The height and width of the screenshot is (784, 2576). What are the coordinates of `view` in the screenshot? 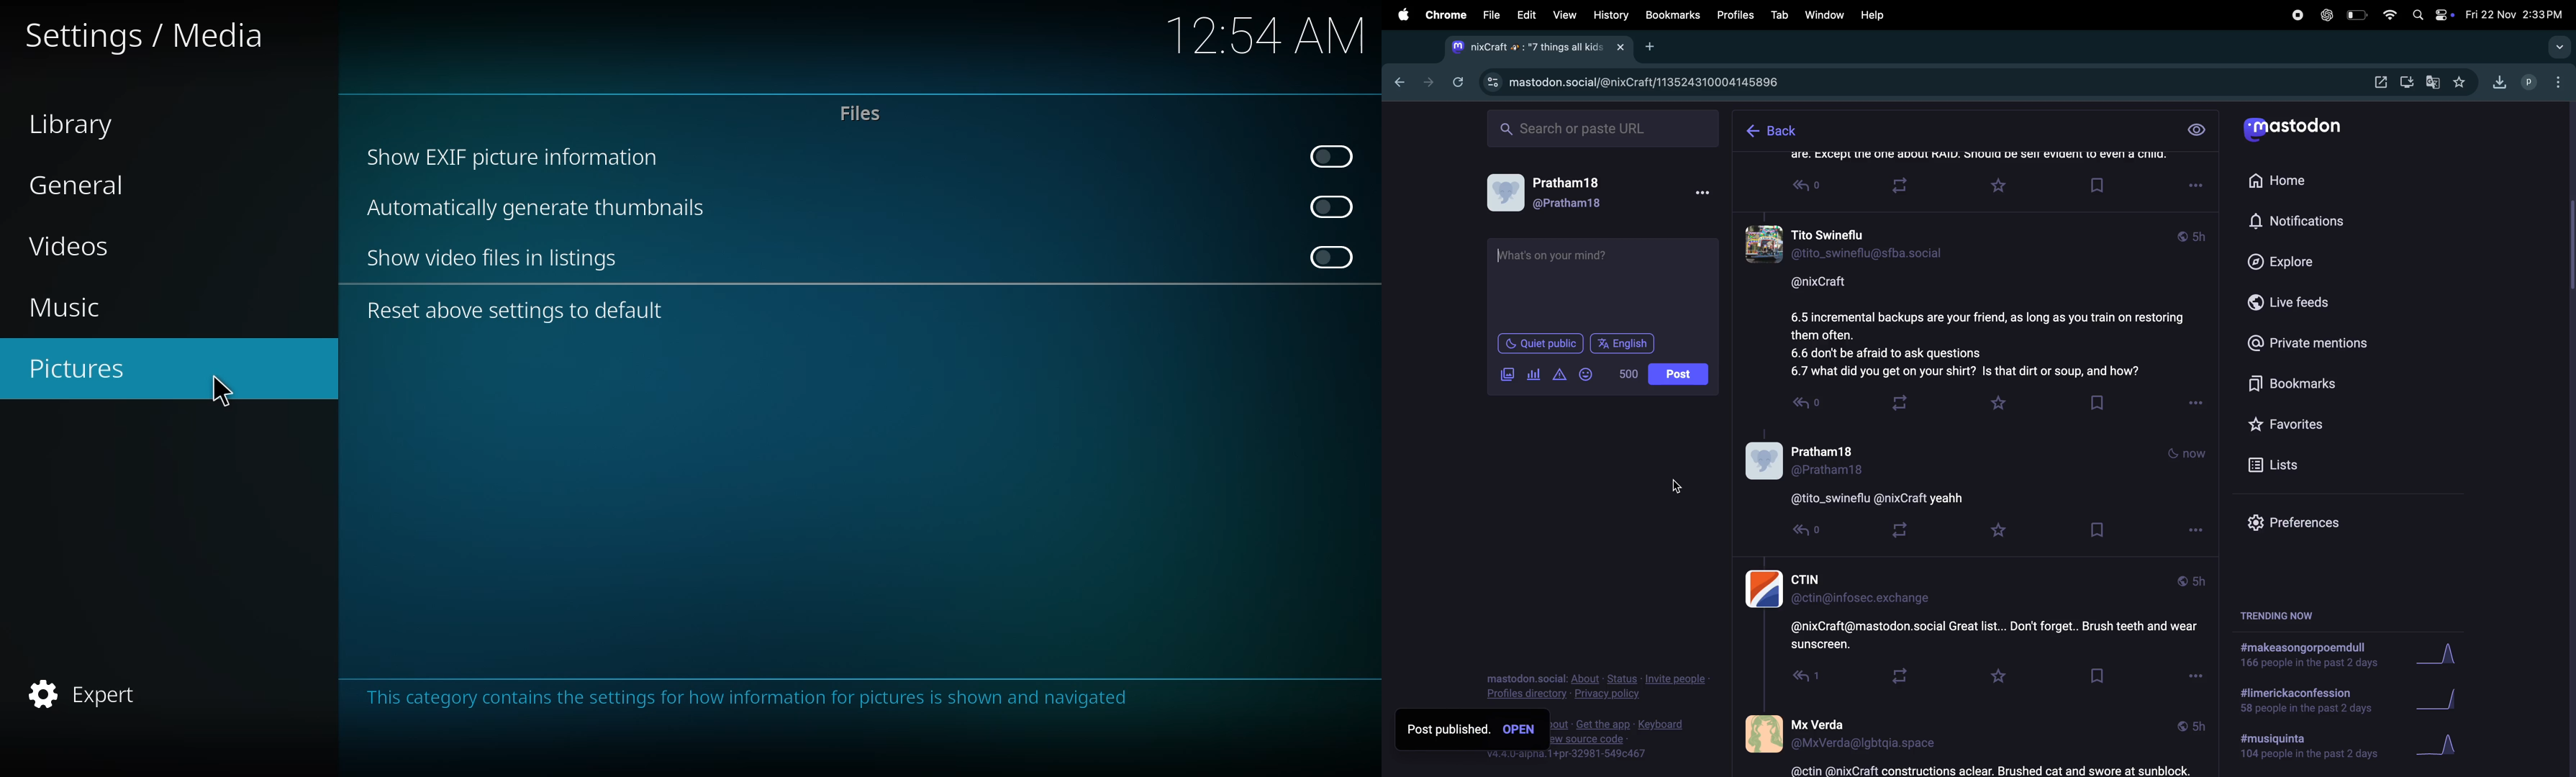 It's located at (2197, 131).